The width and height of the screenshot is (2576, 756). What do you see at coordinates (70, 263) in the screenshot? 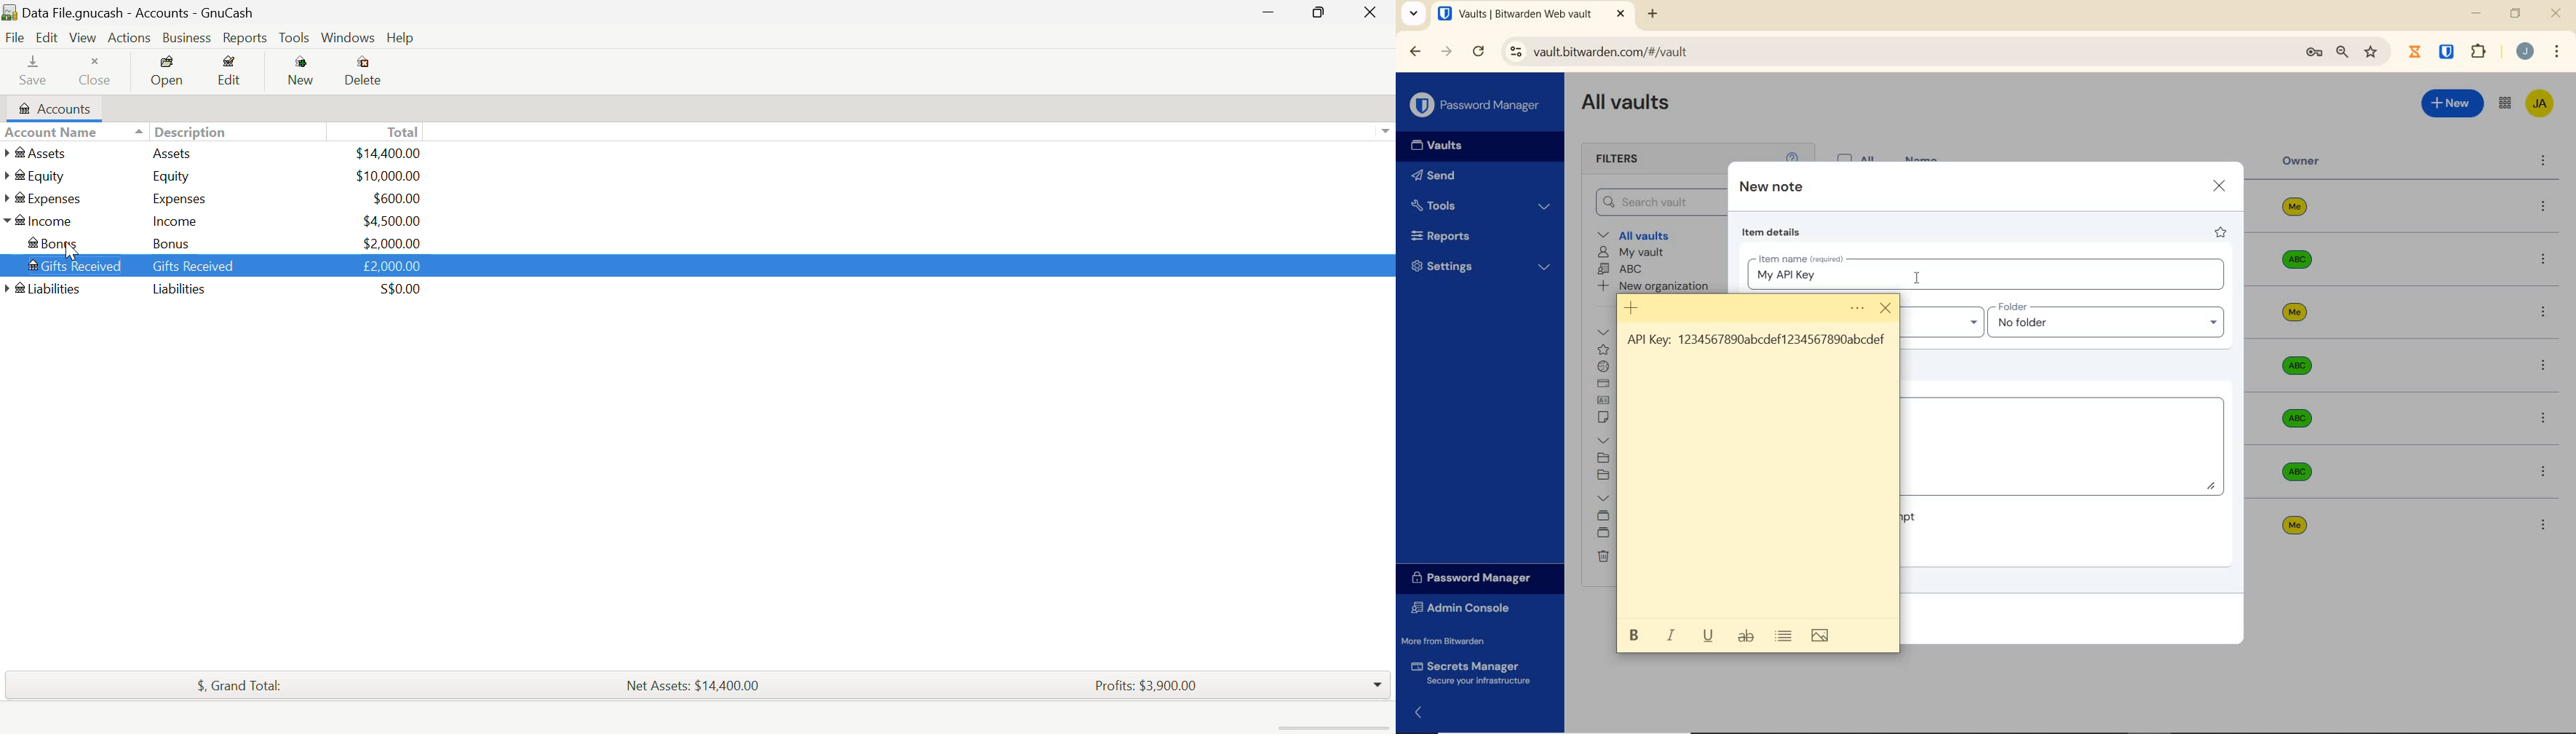
I see `Gifts Received` at bounding box center [70, 263].